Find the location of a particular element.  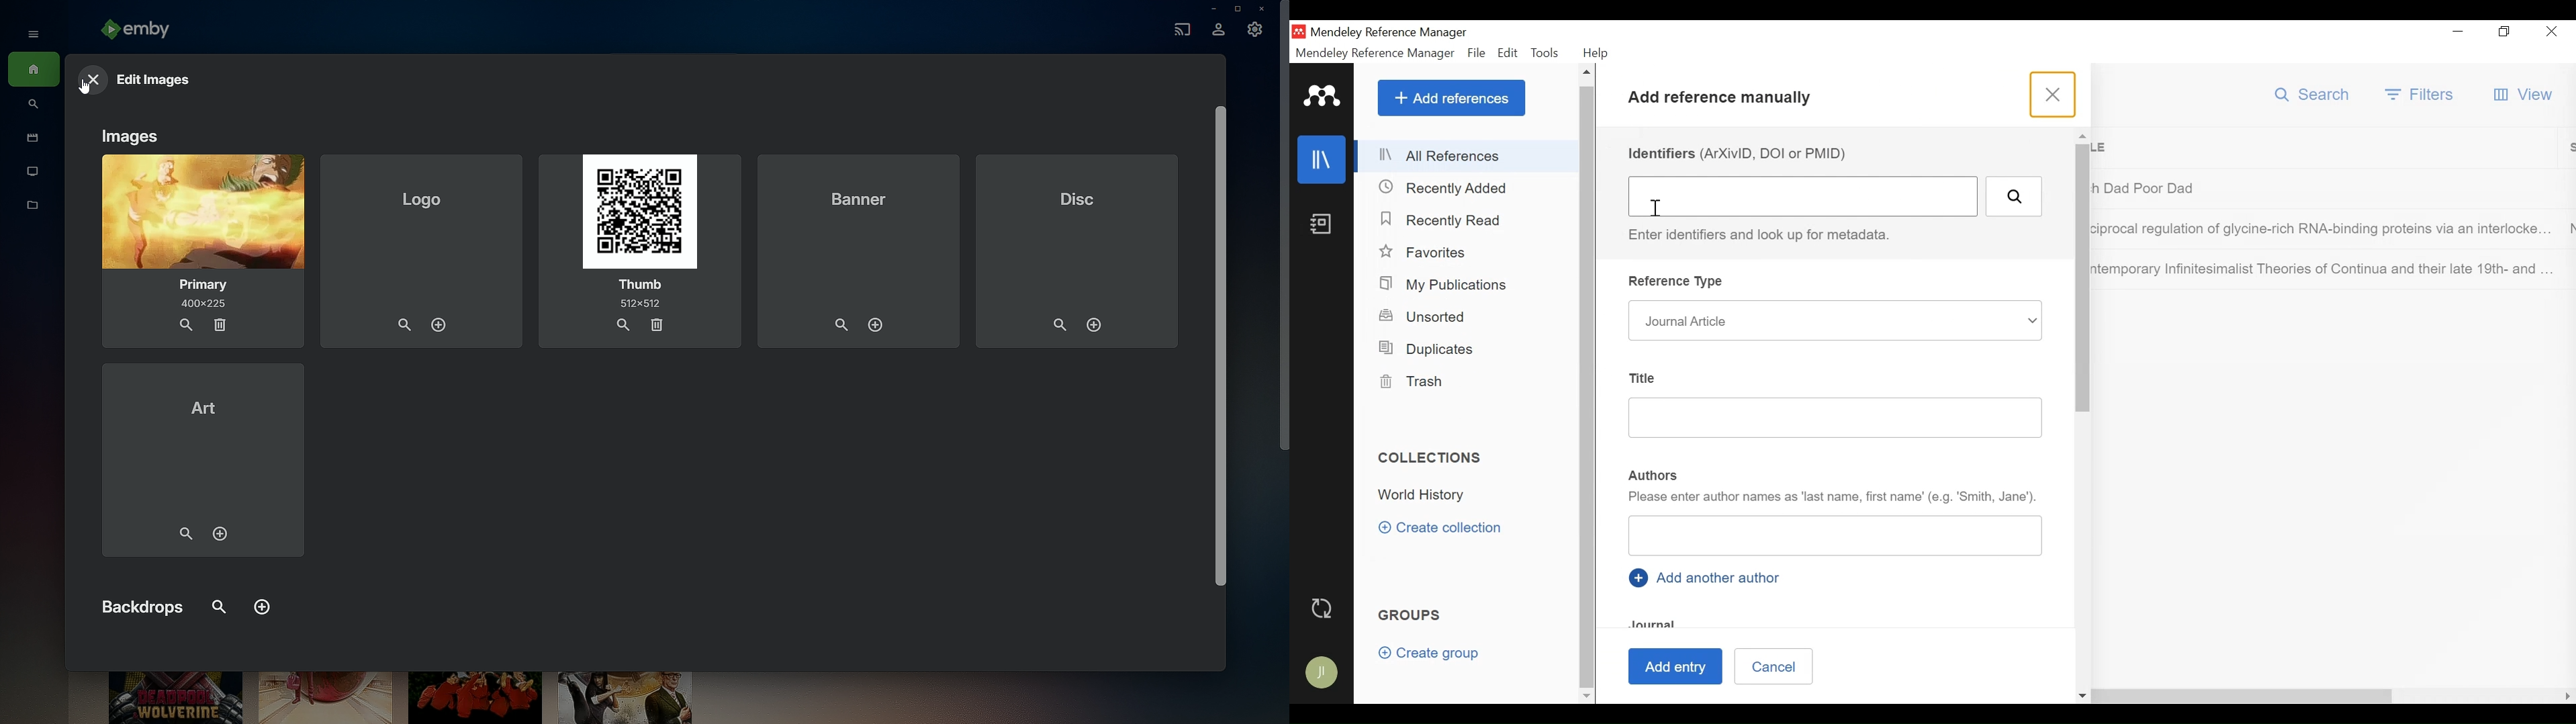

Mendeley Logo is located at coordinates (1320, 95).